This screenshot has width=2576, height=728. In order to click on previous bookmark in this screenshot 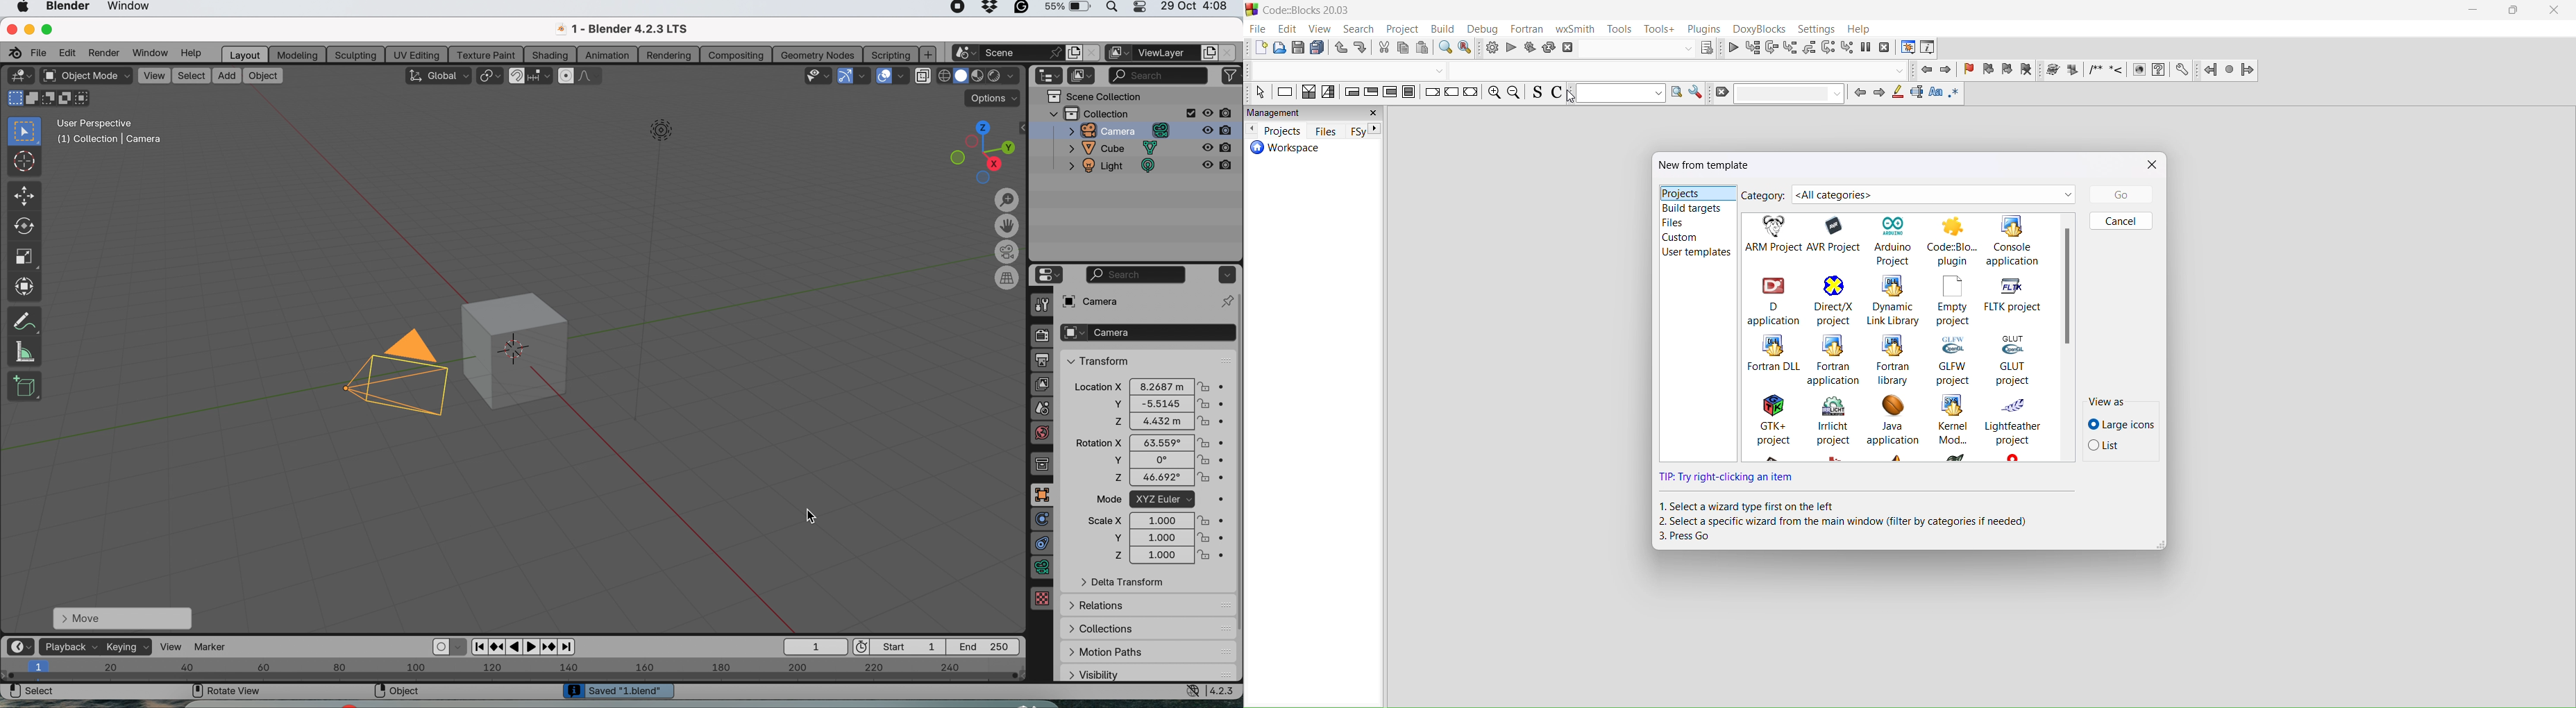, I will do `click(1989, 71)`.